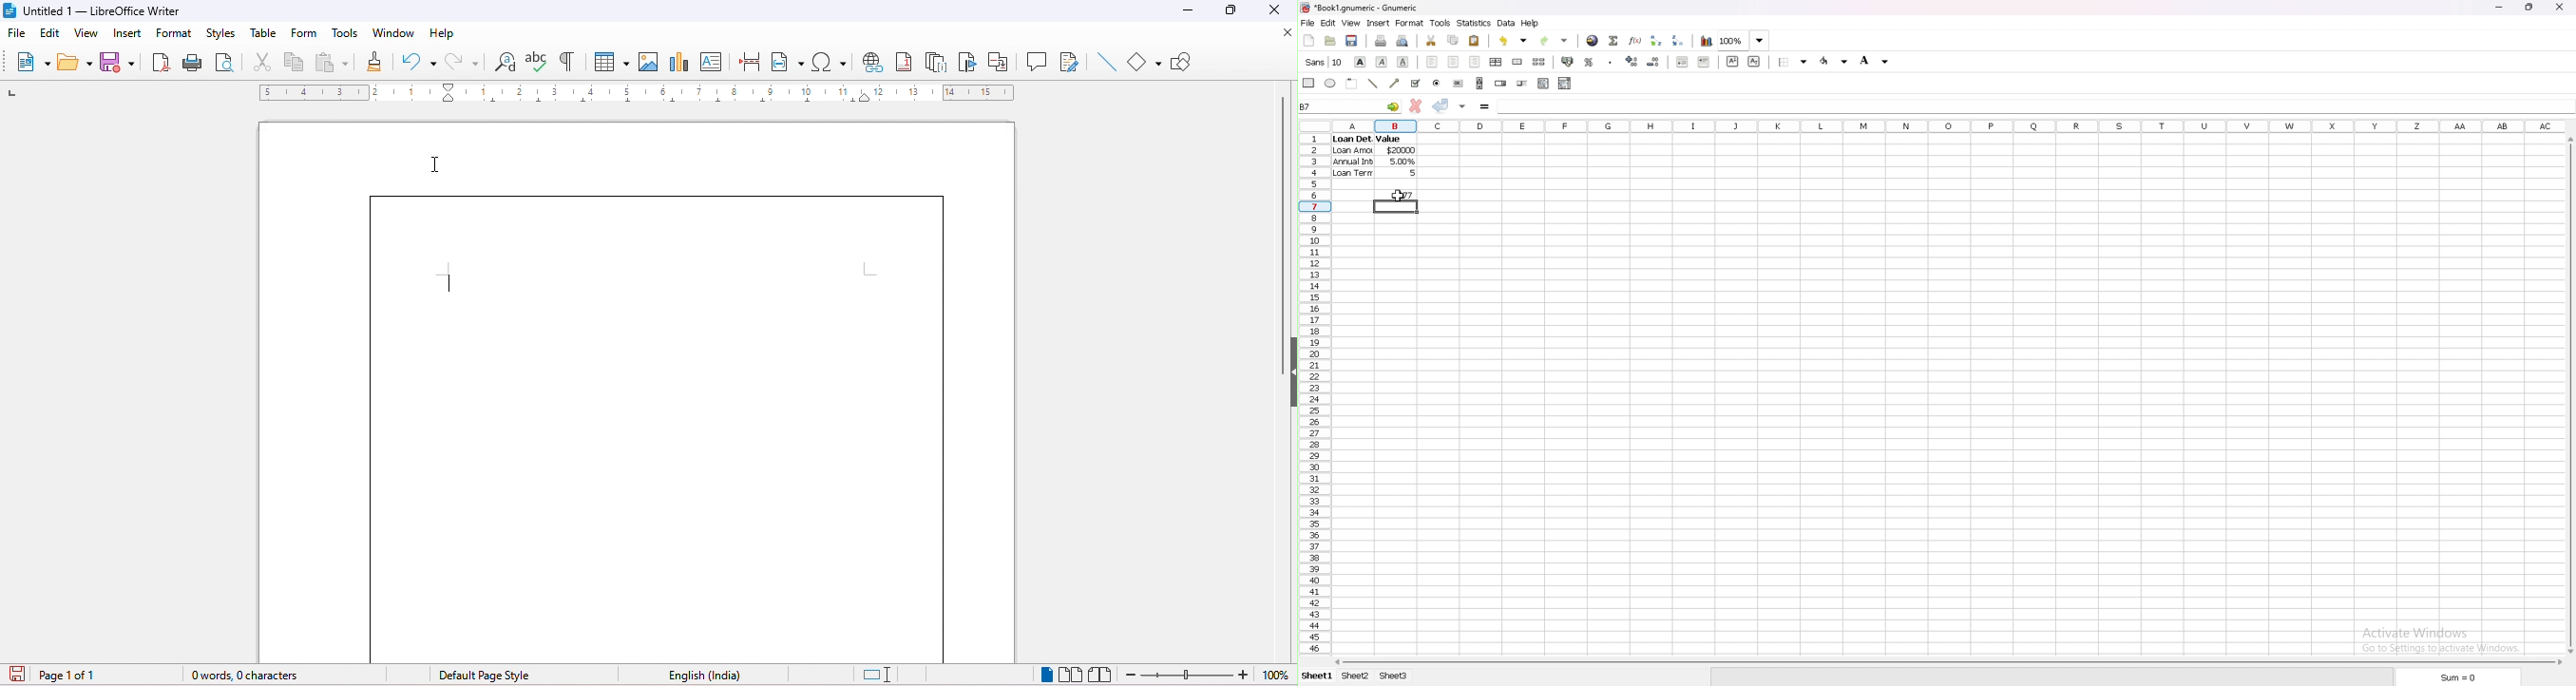  What do you see at coordinates (50, 30) in the screenshot?
I see `edit` at bounding box center [50, 30].